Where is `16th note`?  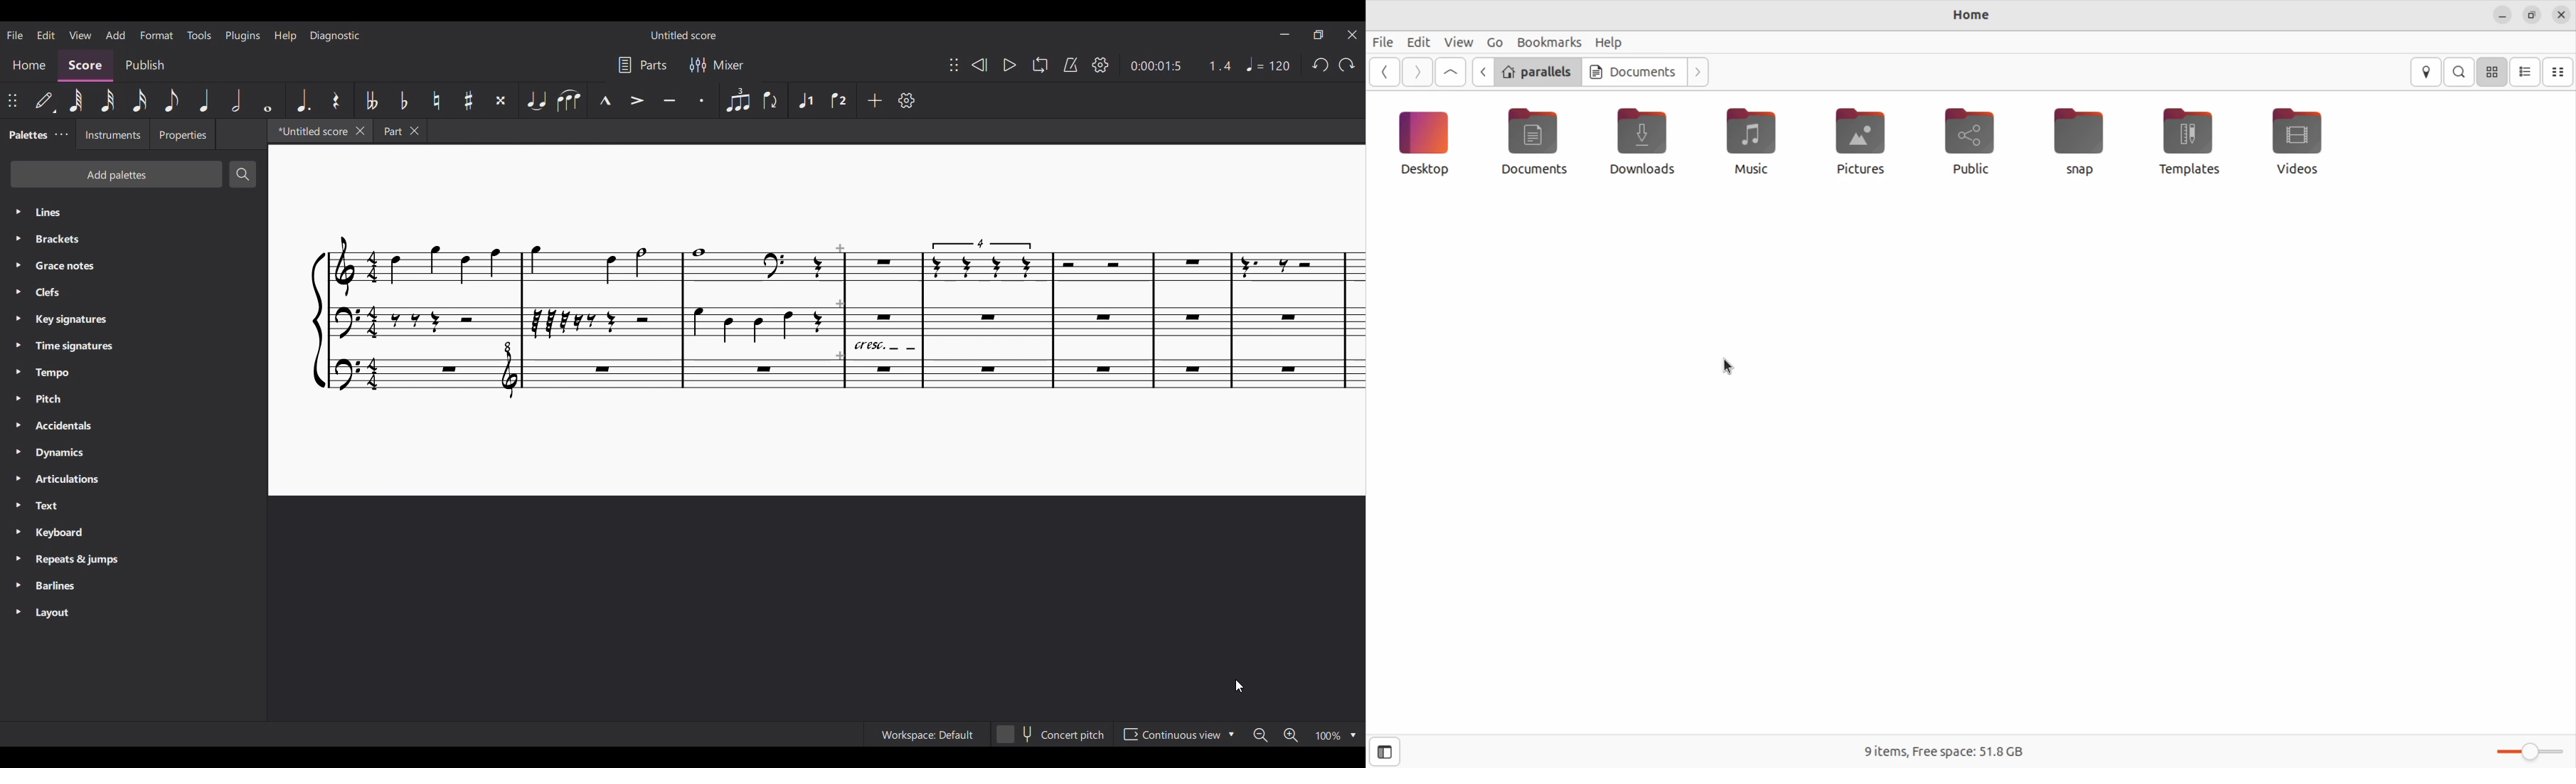
16th note is located at coordinates (140, 100).